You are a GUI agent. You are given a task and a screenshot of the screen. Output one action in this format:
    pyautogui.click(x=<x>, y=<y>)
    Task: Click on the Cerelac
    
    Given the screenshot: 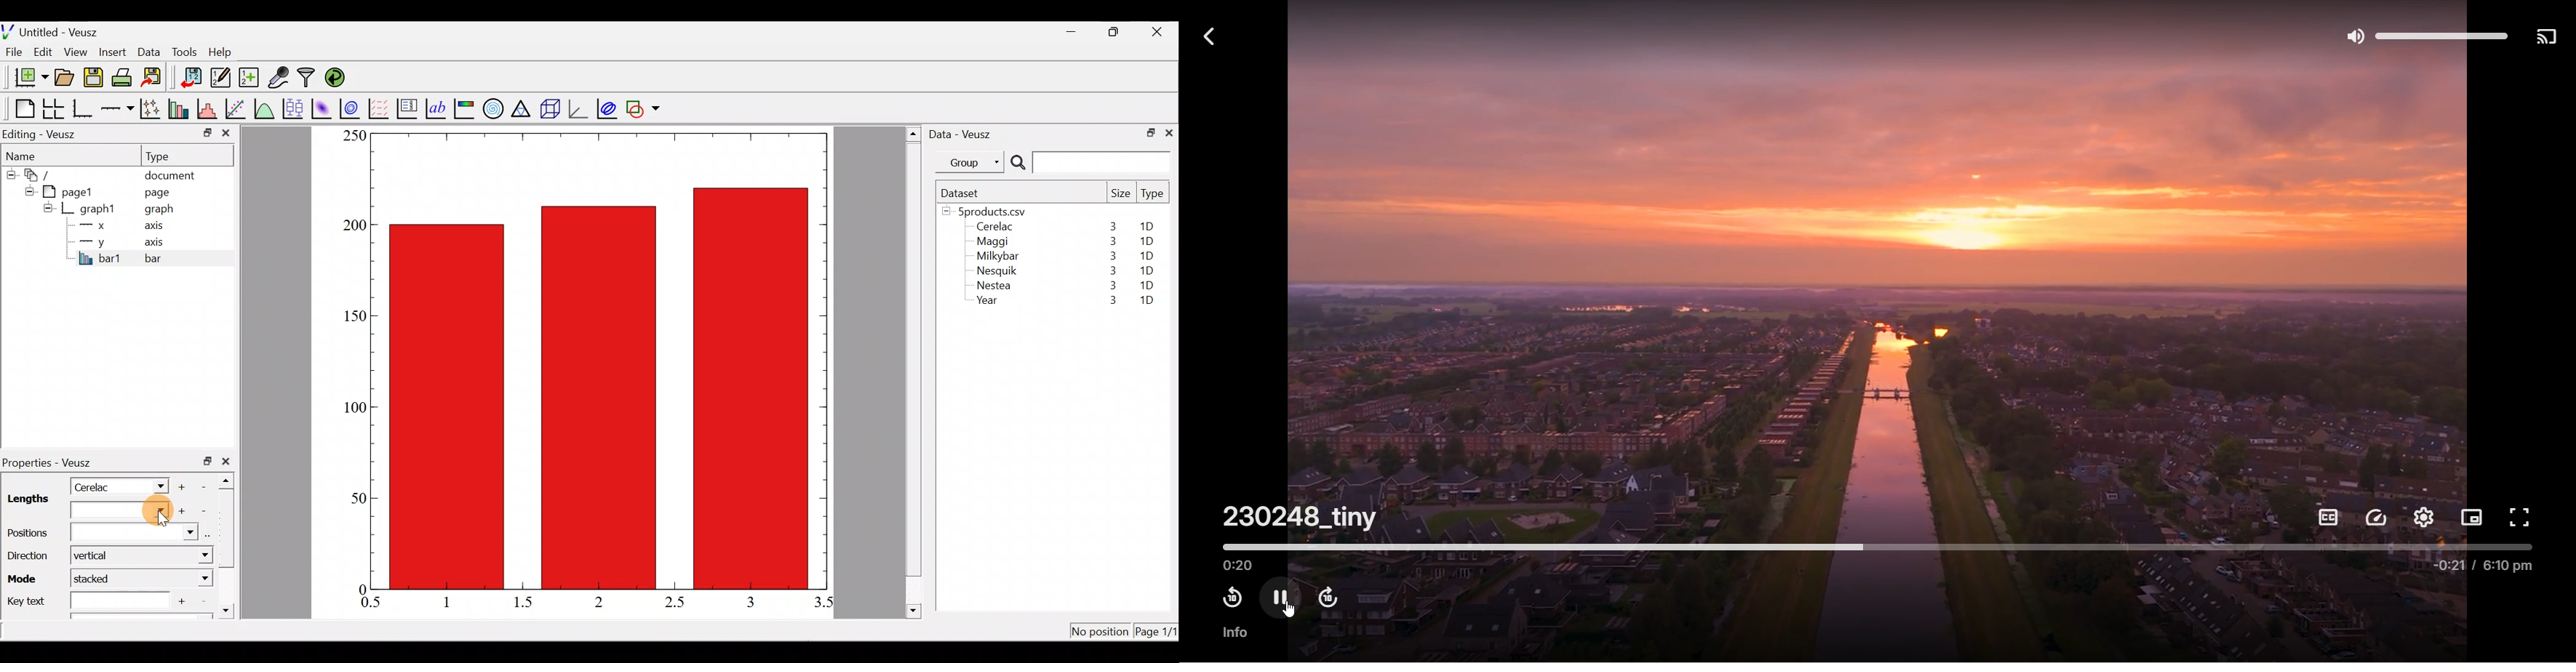 What is the action you would take?
    pyautogui.click(x=993, y=227)
    